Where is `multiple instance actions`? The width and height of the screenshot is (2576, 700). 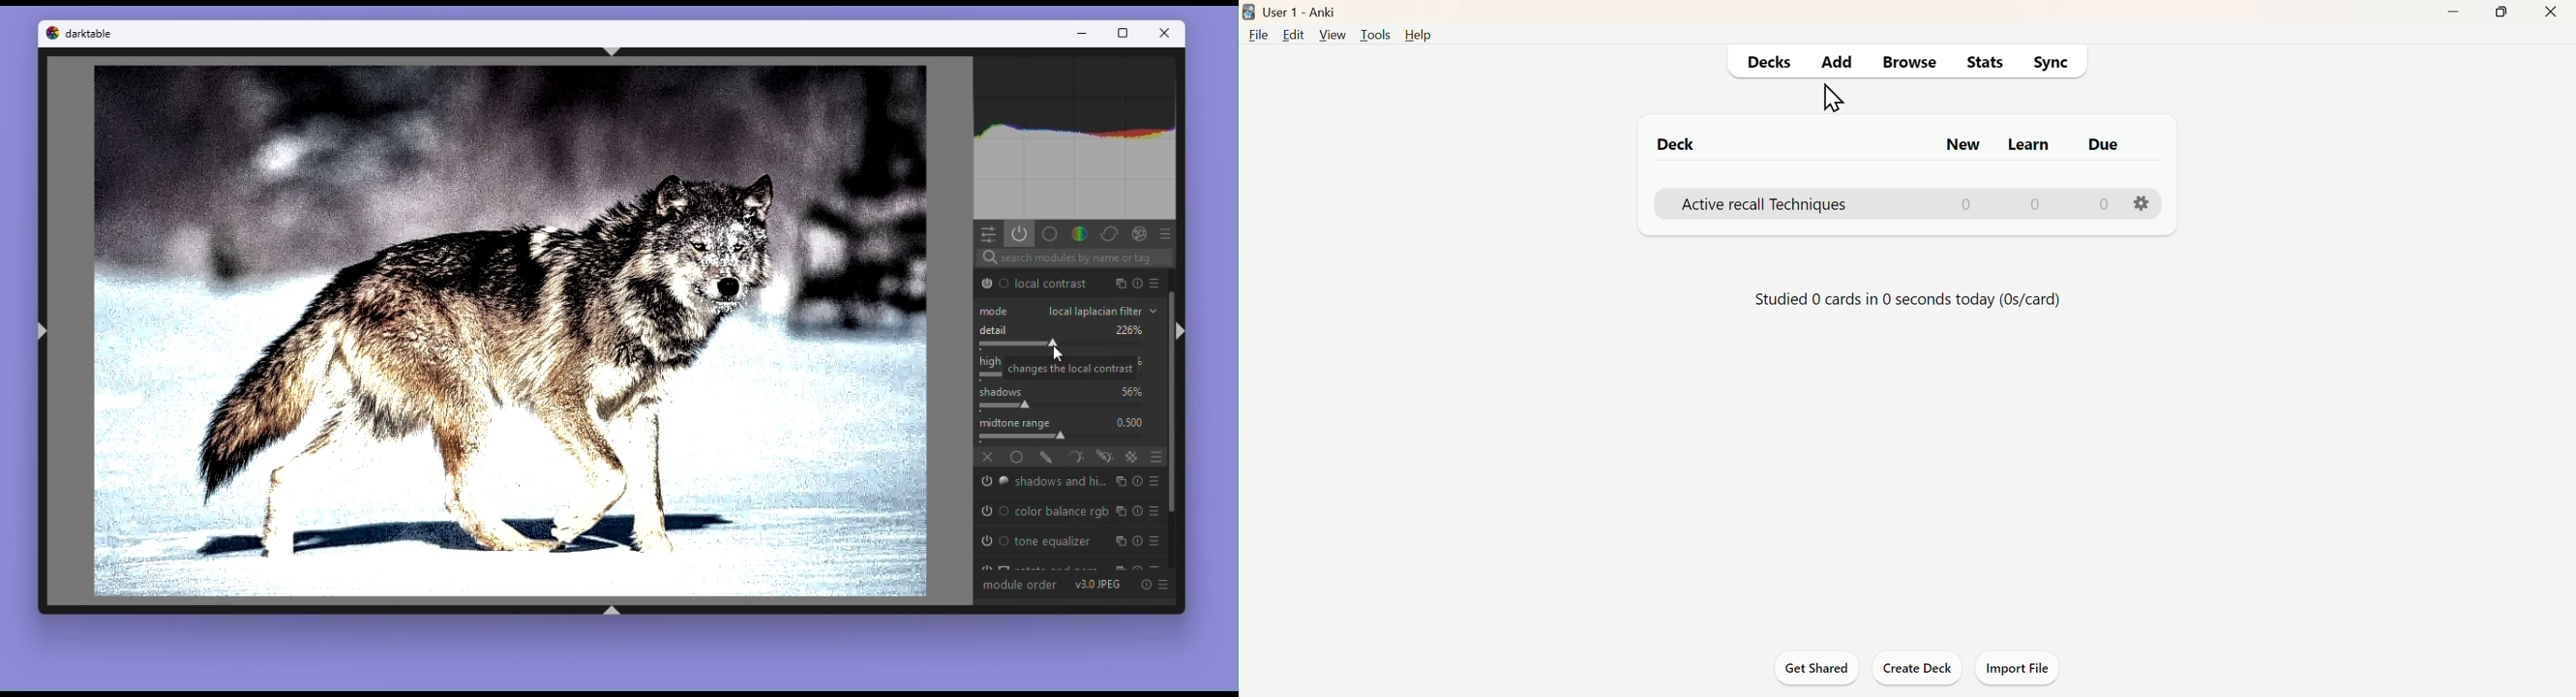 multiple instance actions is located at coordinates (1123, 511).